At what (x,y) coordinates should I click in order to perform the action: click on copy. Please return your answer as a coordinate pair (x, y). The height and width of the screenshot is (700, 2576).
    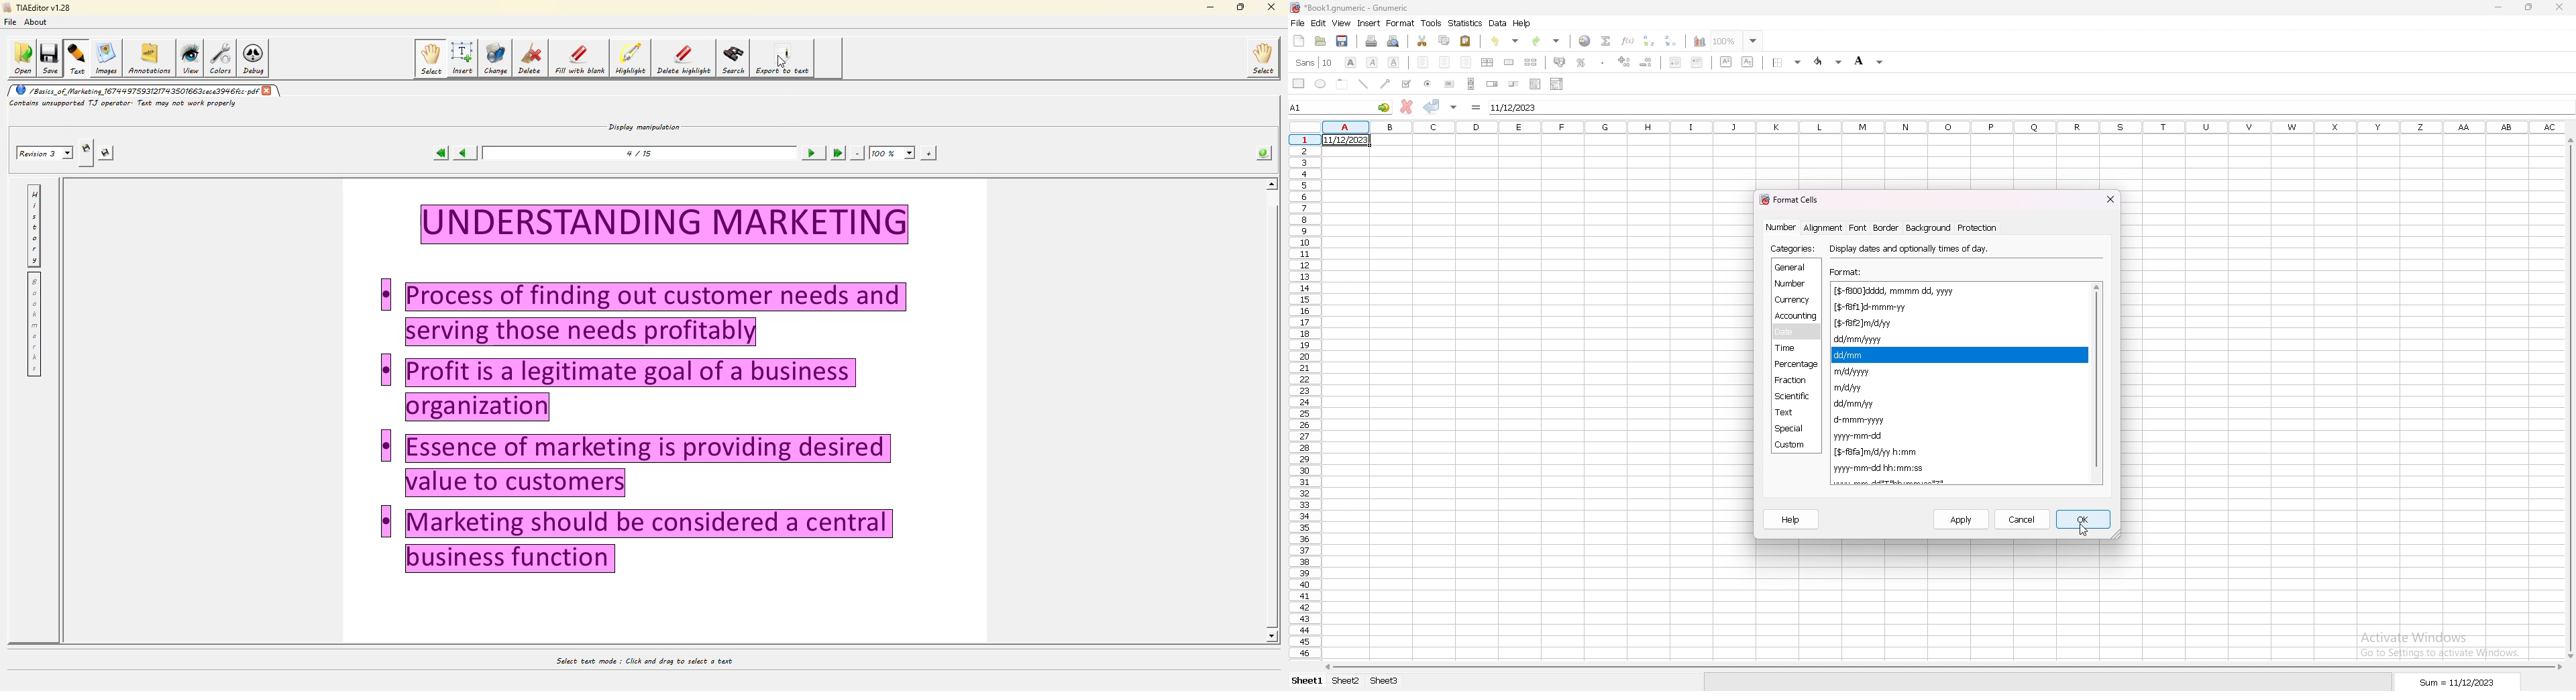
    Looking at the image, I should click on (1446, 40).